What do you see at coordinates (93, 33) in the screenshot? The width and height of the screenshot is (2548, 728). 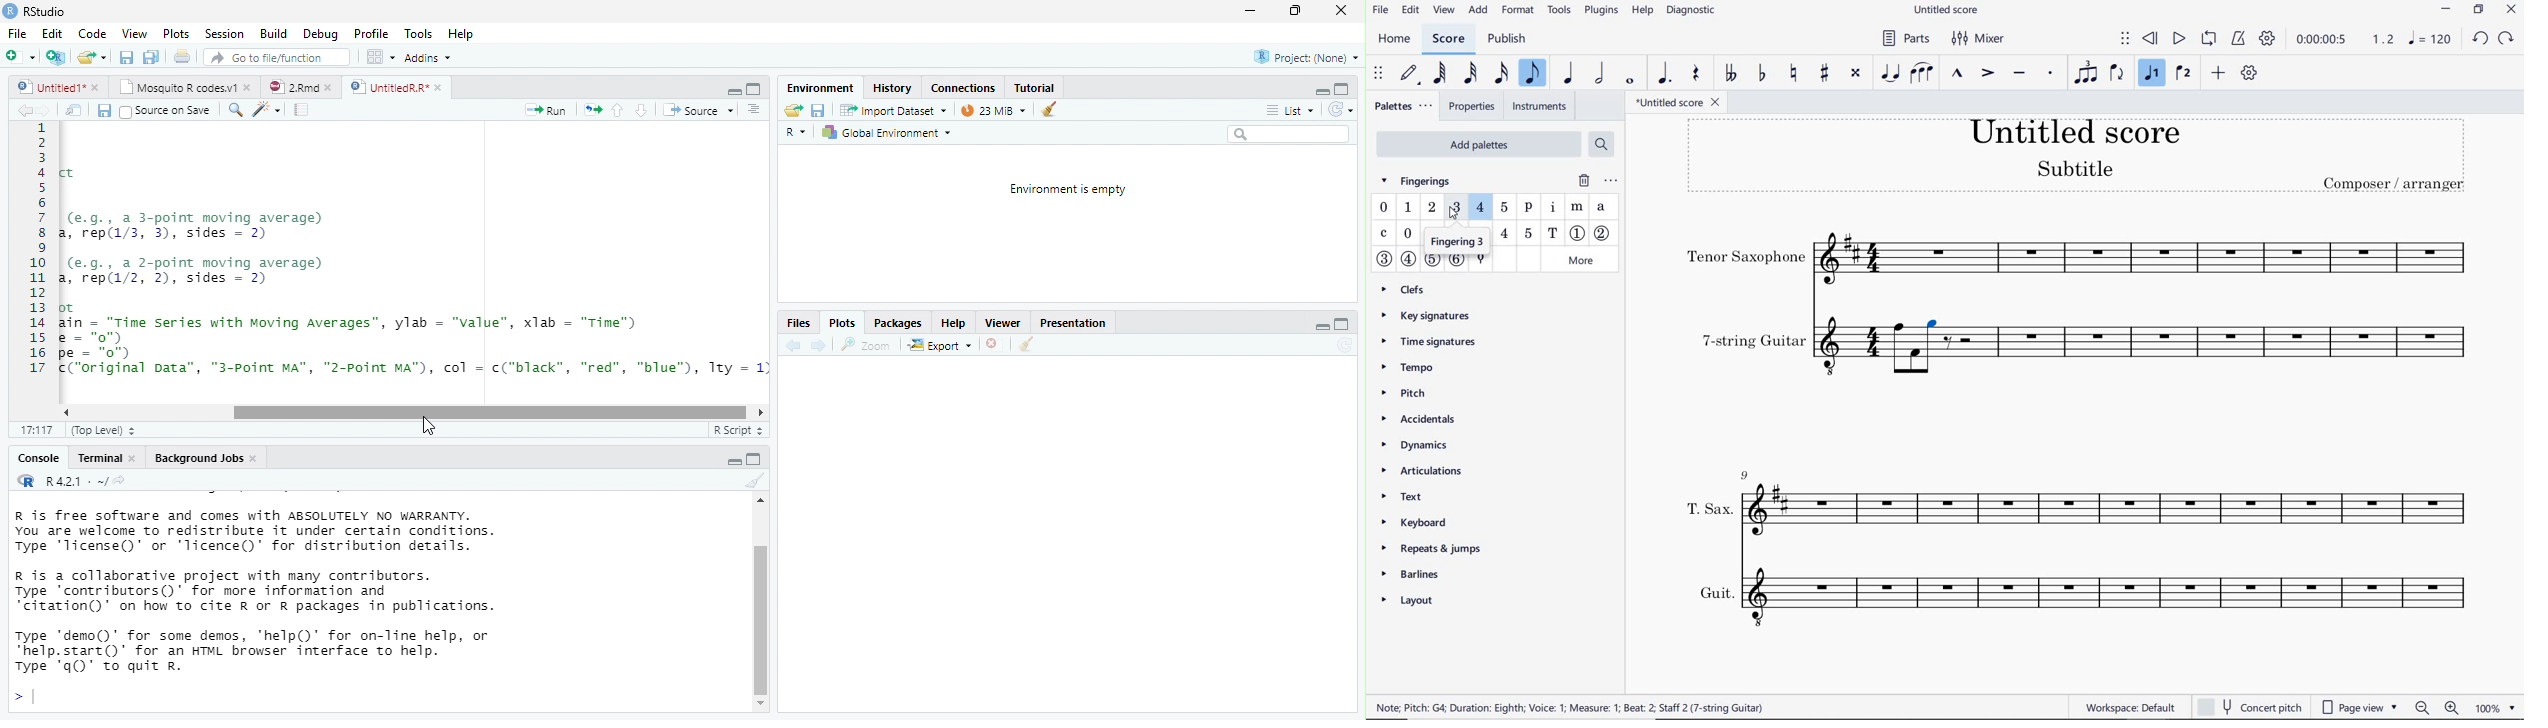 I see `Code` at bounding box center [93, 33].